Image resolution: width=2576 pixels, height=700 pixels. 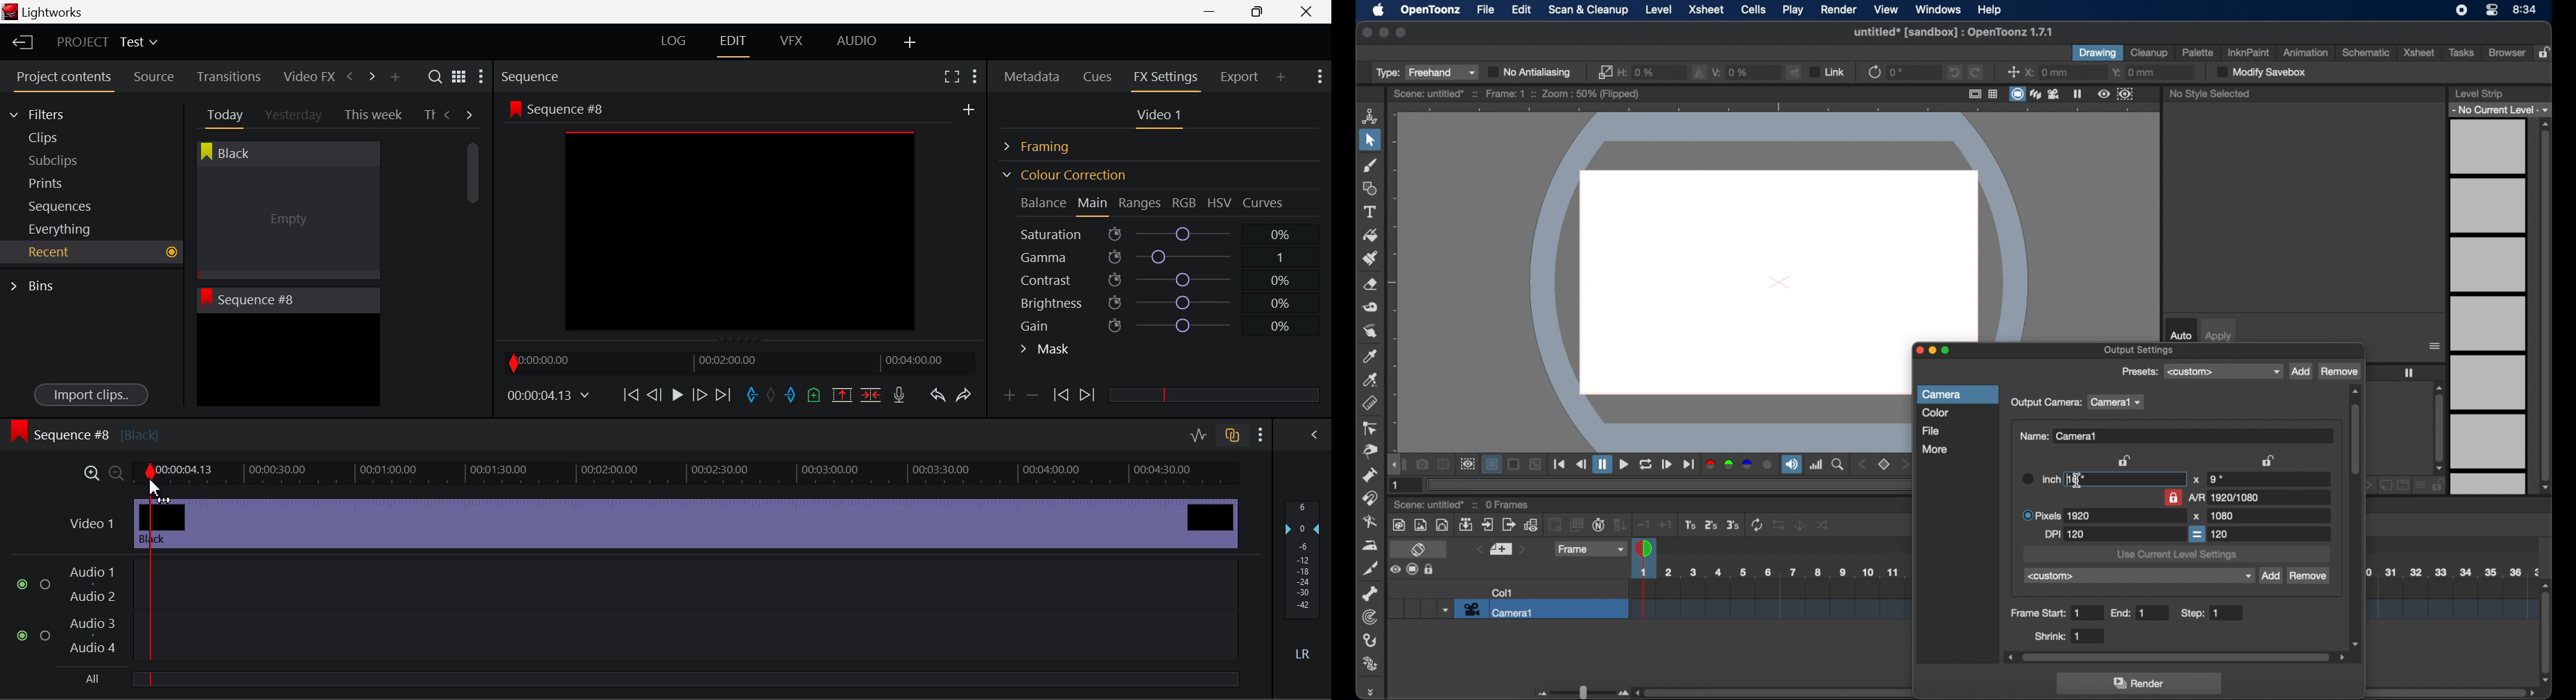 I want to click on Scroll Bar, so click(x=474, y=263).